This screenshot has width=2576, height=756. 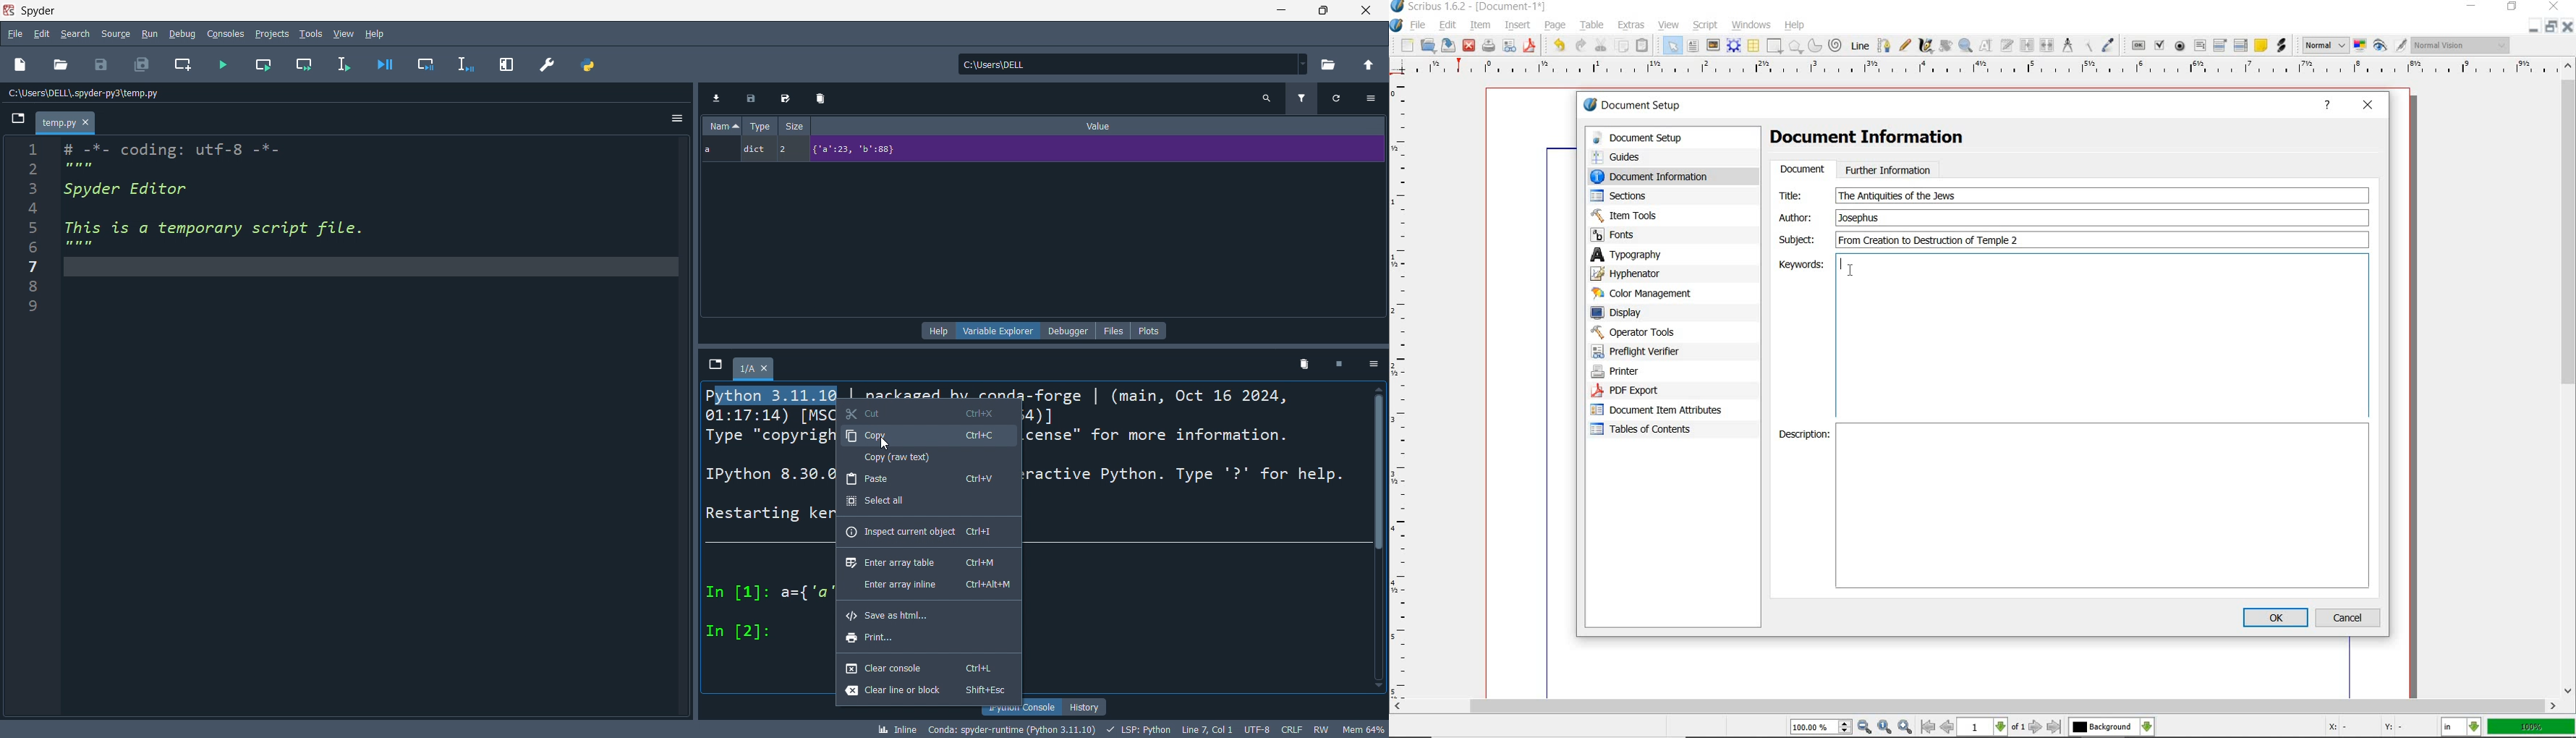 I want to click on new cell, so click(x=186, y=65).